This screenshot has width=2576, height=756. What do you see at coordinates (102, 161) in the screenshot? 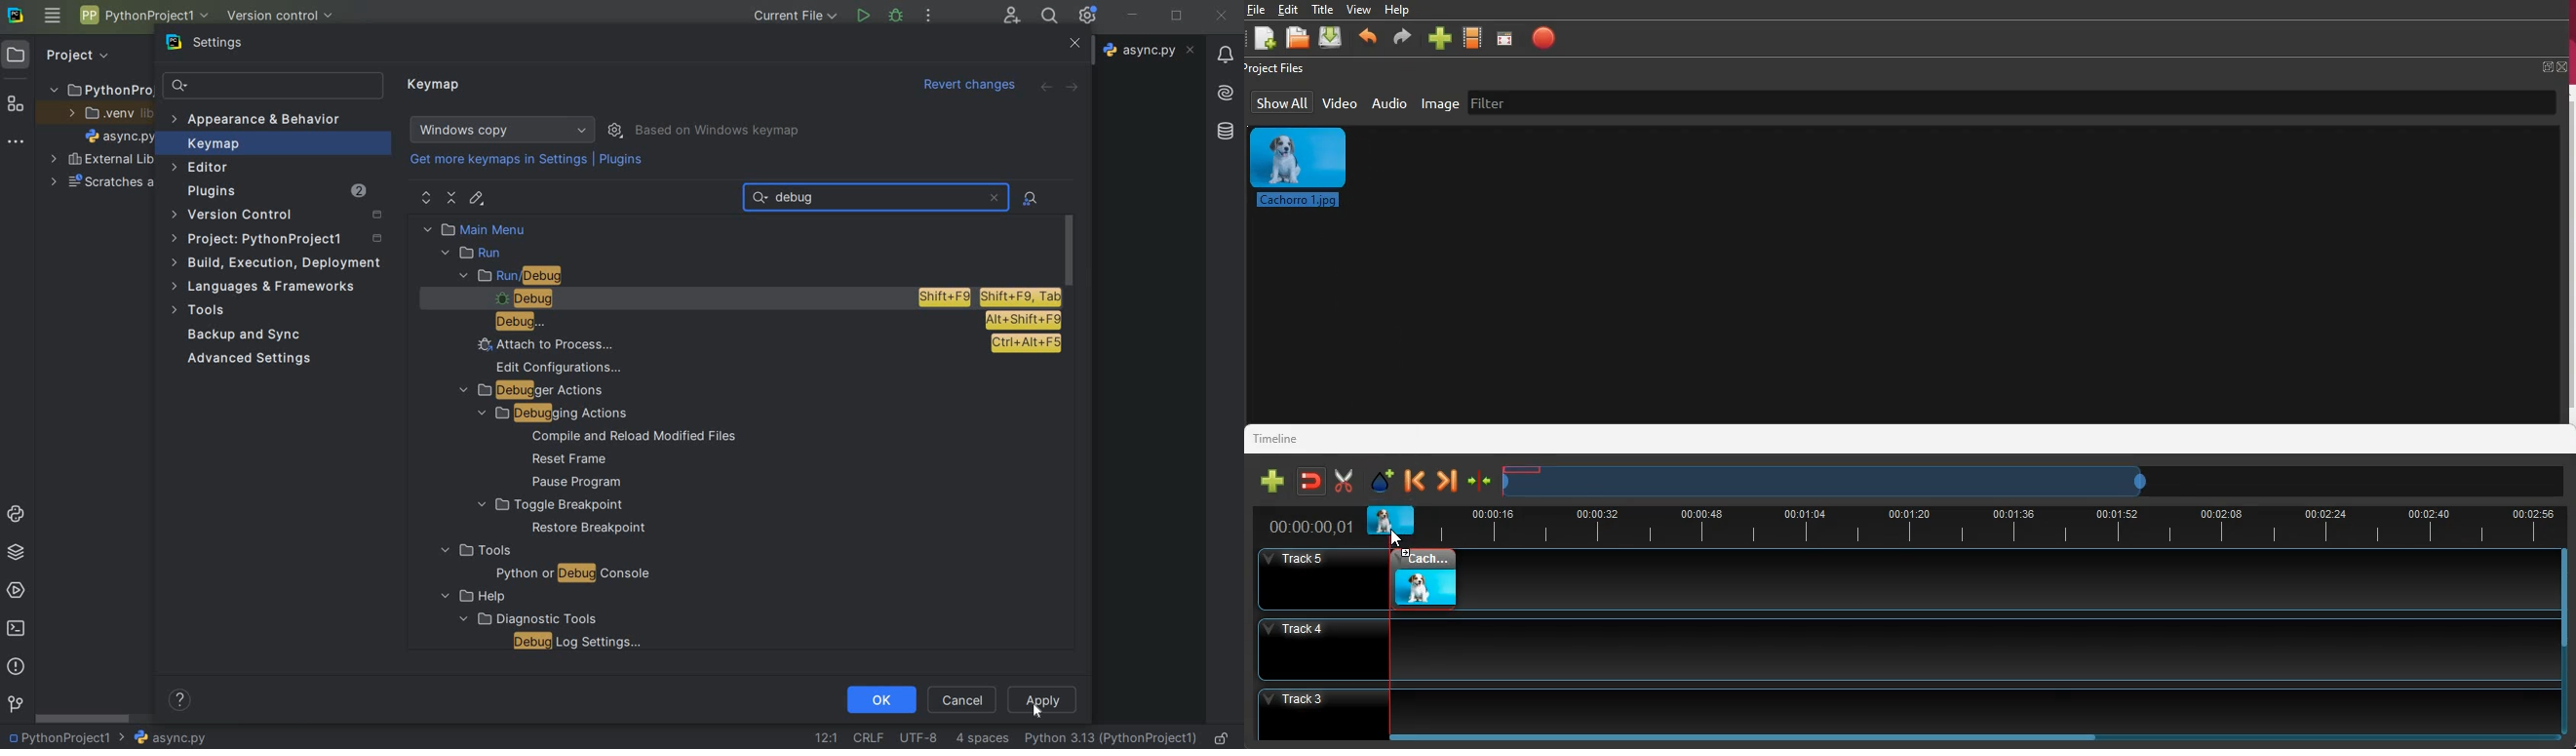
I see `external libraries` at bounding box center [102, 161].